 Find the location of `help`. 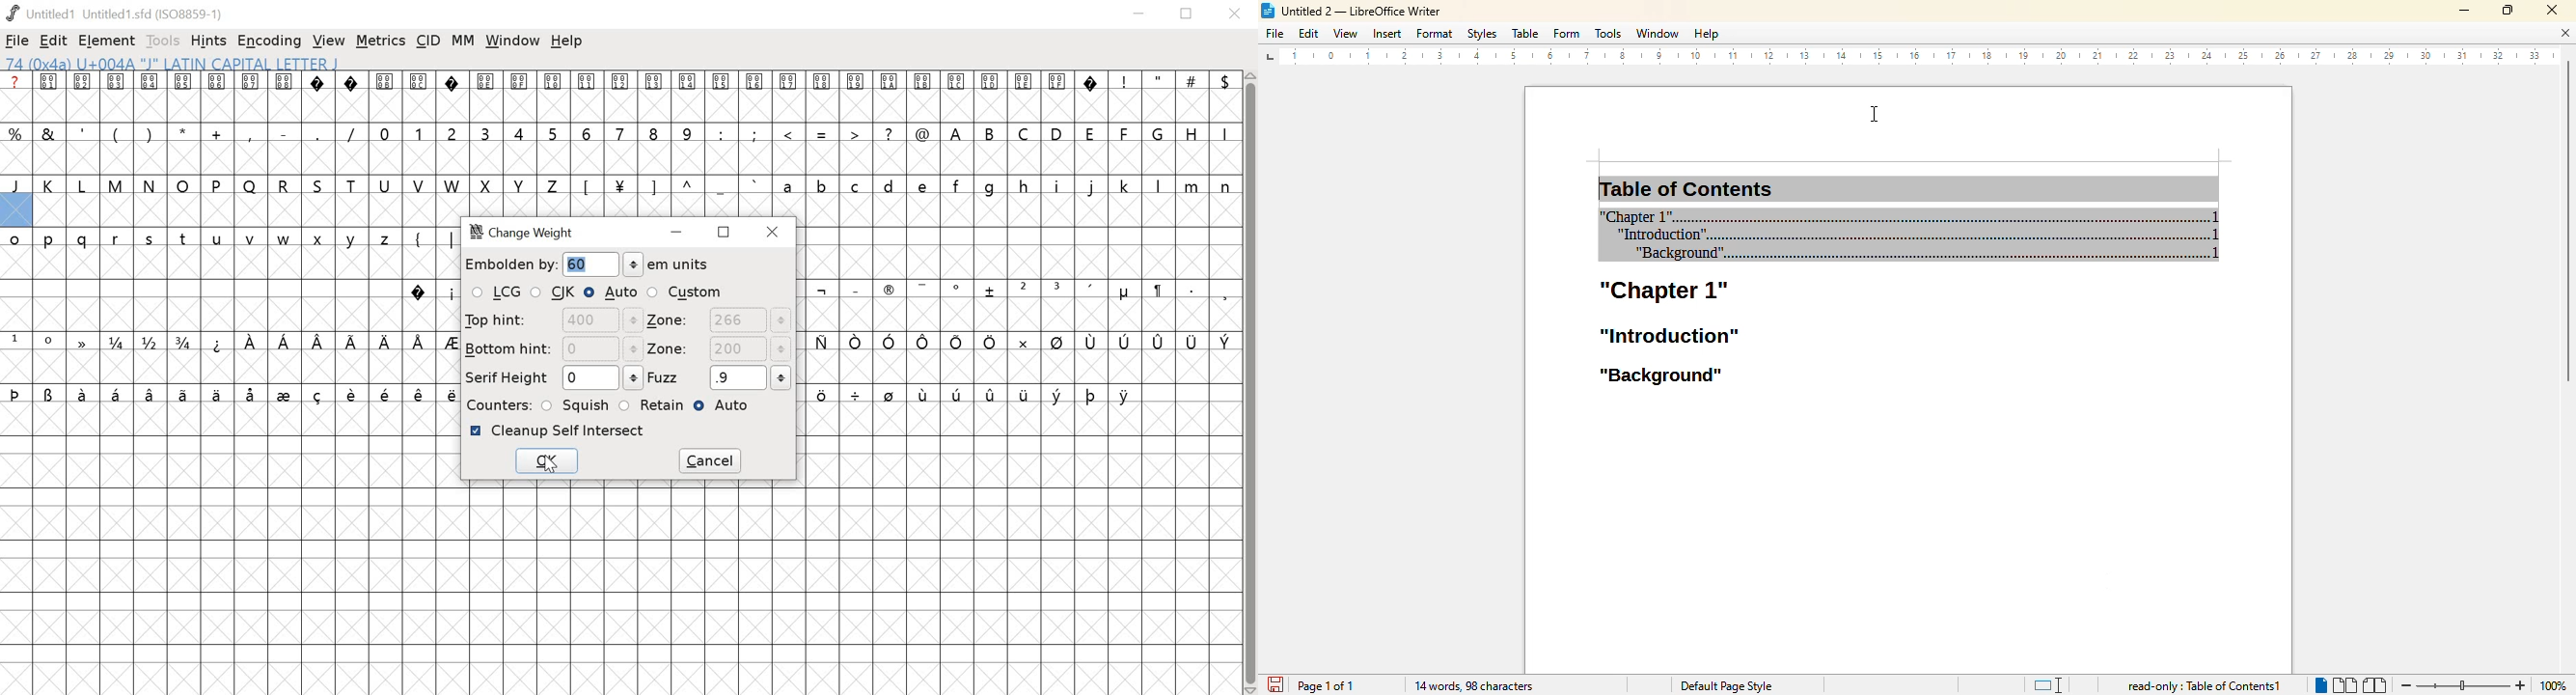

help is located at coordinates (1706, 33).